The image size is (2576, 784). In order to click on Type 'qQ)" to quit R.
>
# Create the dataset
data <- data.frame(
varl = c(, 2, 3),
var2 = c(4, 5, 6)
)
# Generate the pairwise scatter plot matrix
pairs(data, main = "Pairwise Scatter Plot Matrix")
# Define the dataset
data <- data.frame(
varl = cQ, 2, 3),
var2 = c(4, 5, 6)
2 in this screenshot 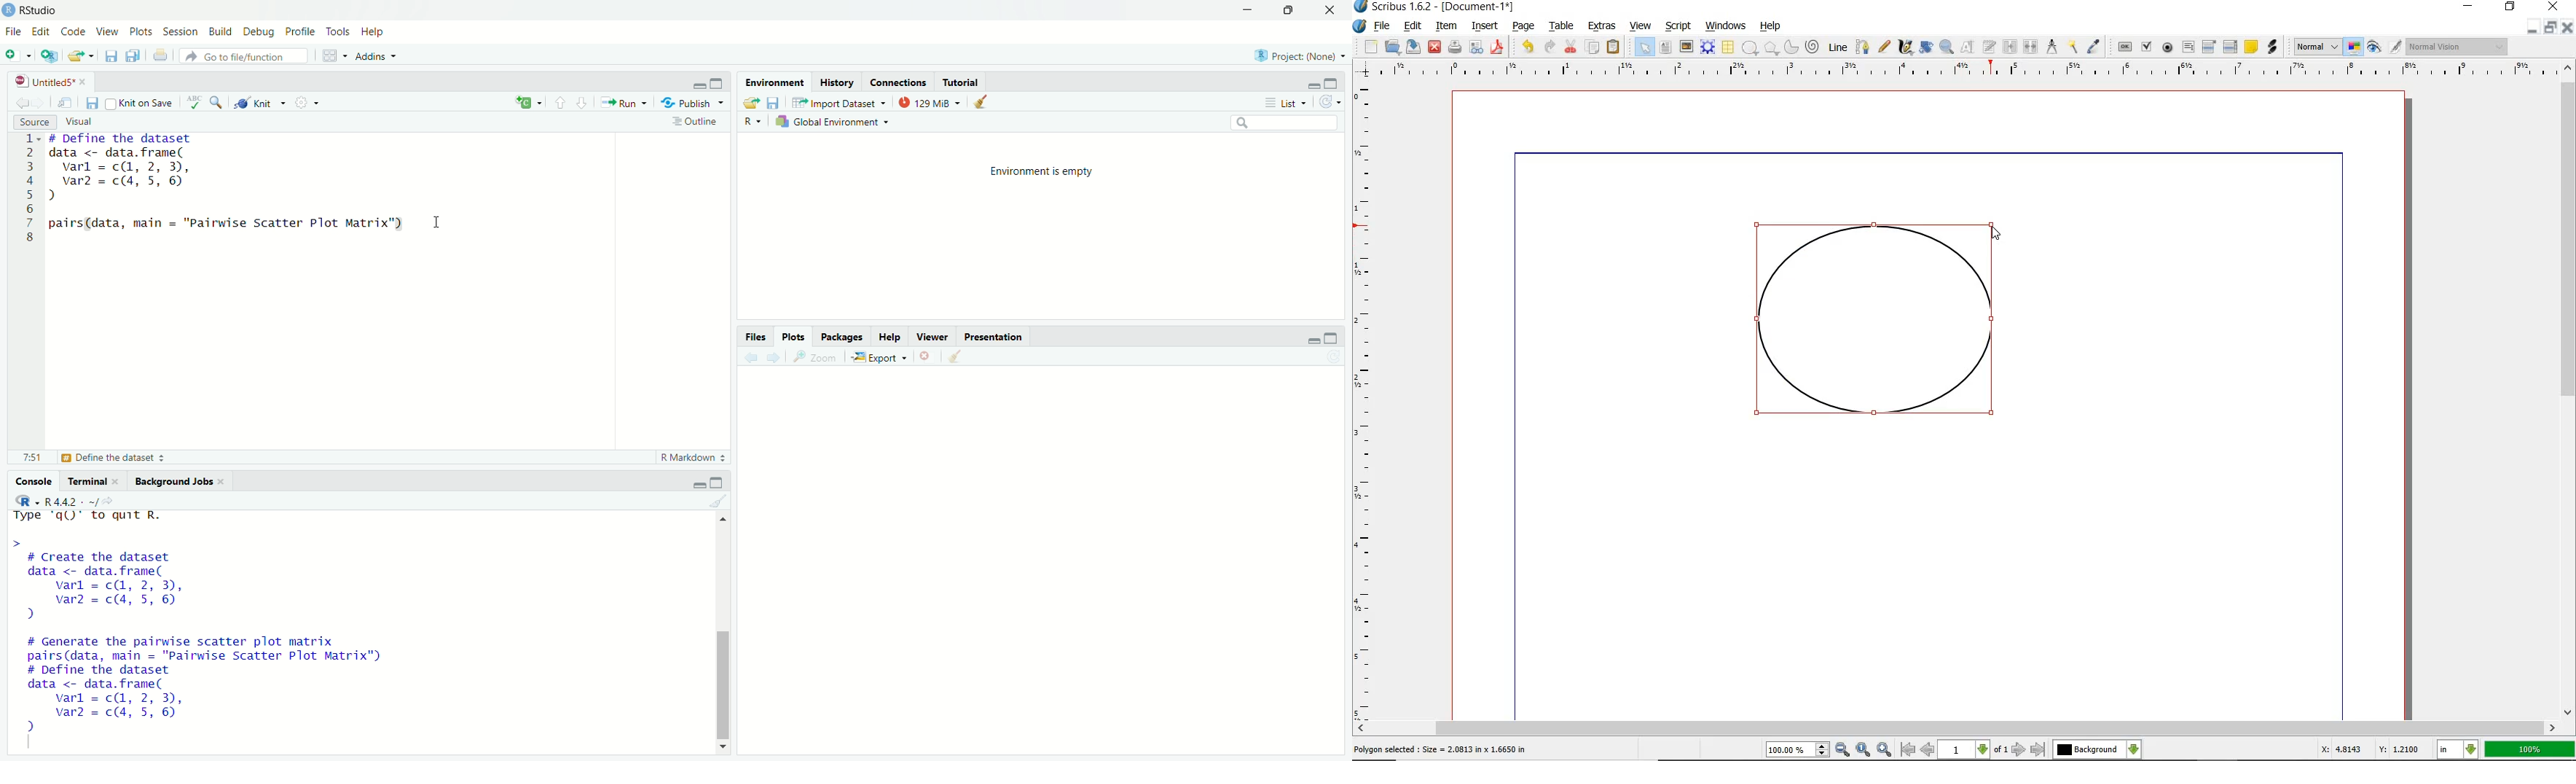, I will do `click(246, 626)`.